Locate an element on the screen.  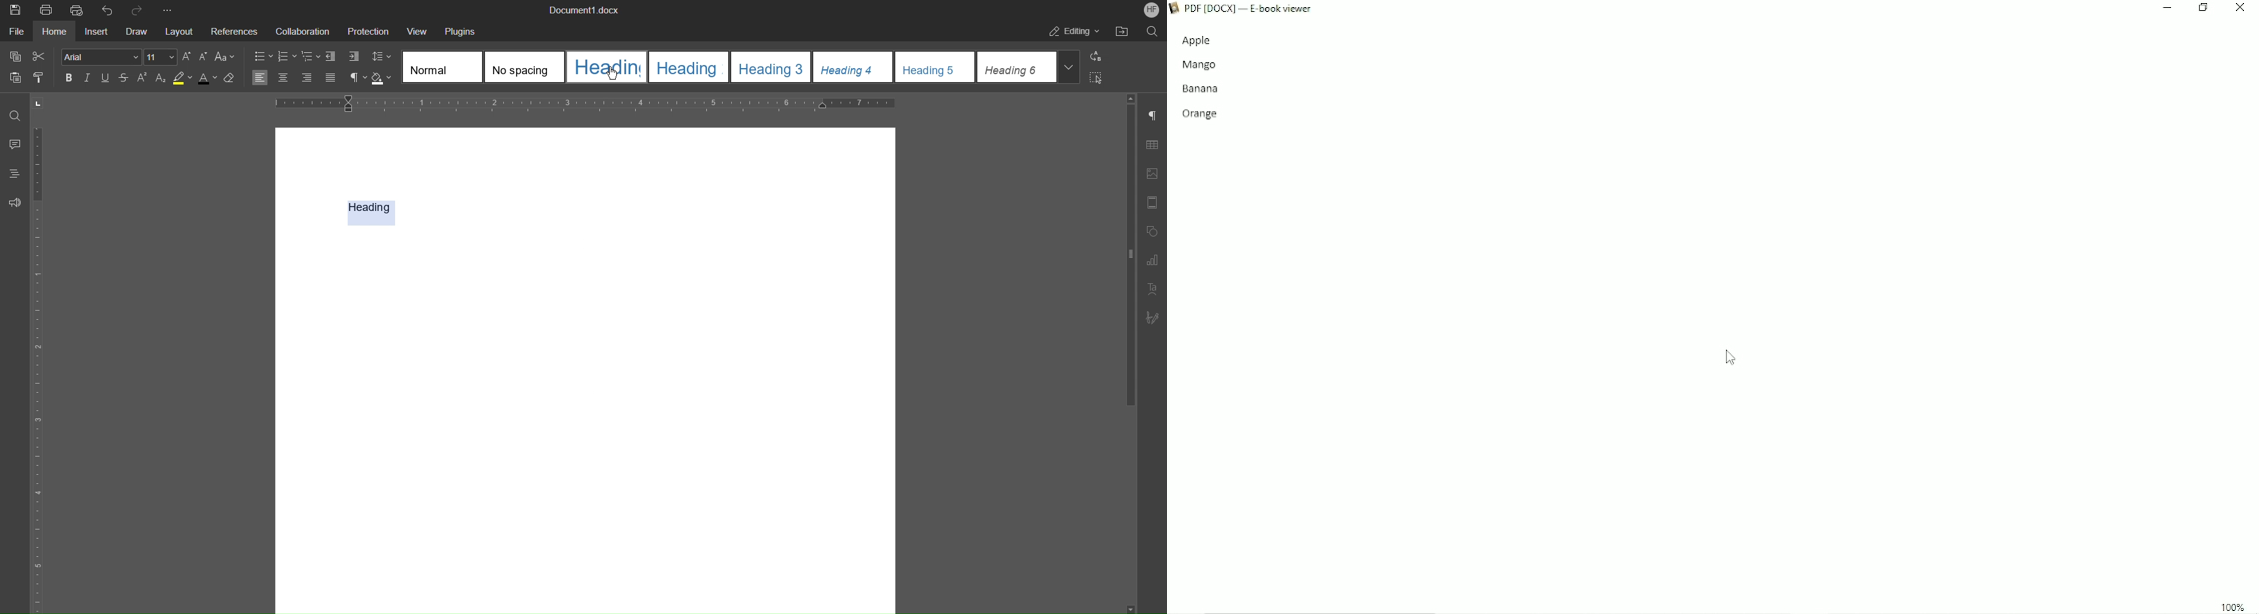
Heading 1 is located at coordinates (607, 66).